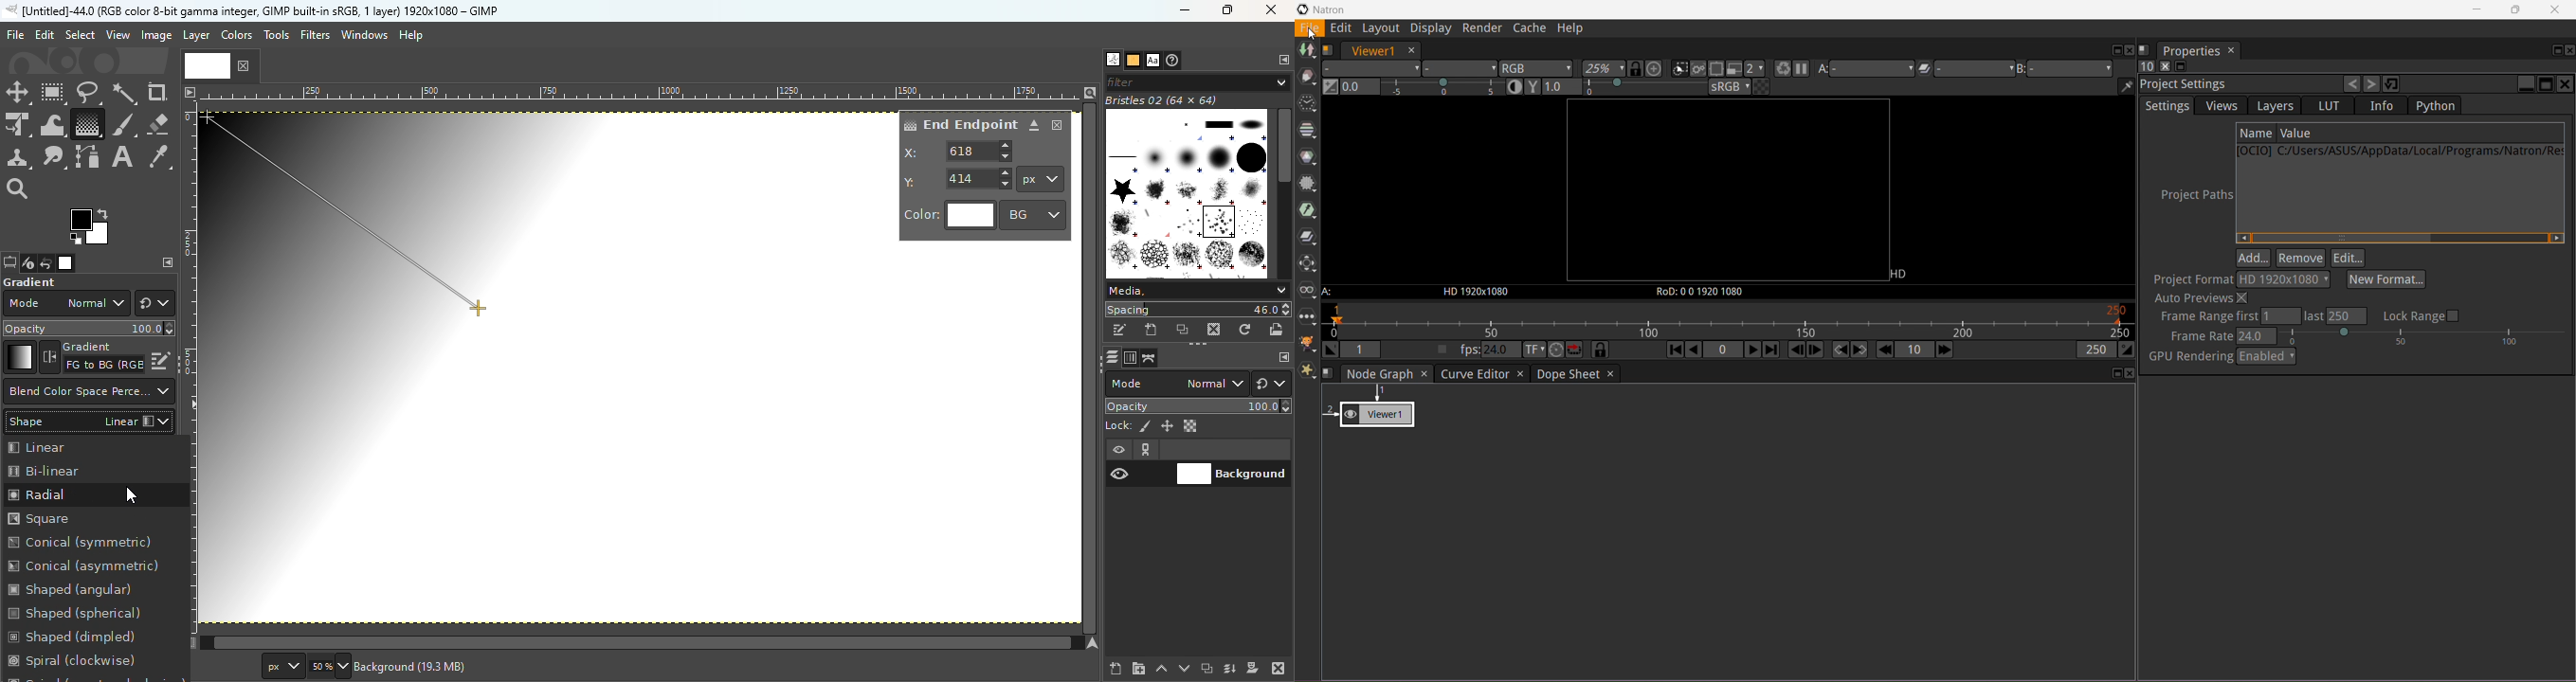 The height and width of the screenshot is (700, 2576). Describe the element at coordinates (1245, 330) in the screenshot. I see `Refresh brushes` at that location.